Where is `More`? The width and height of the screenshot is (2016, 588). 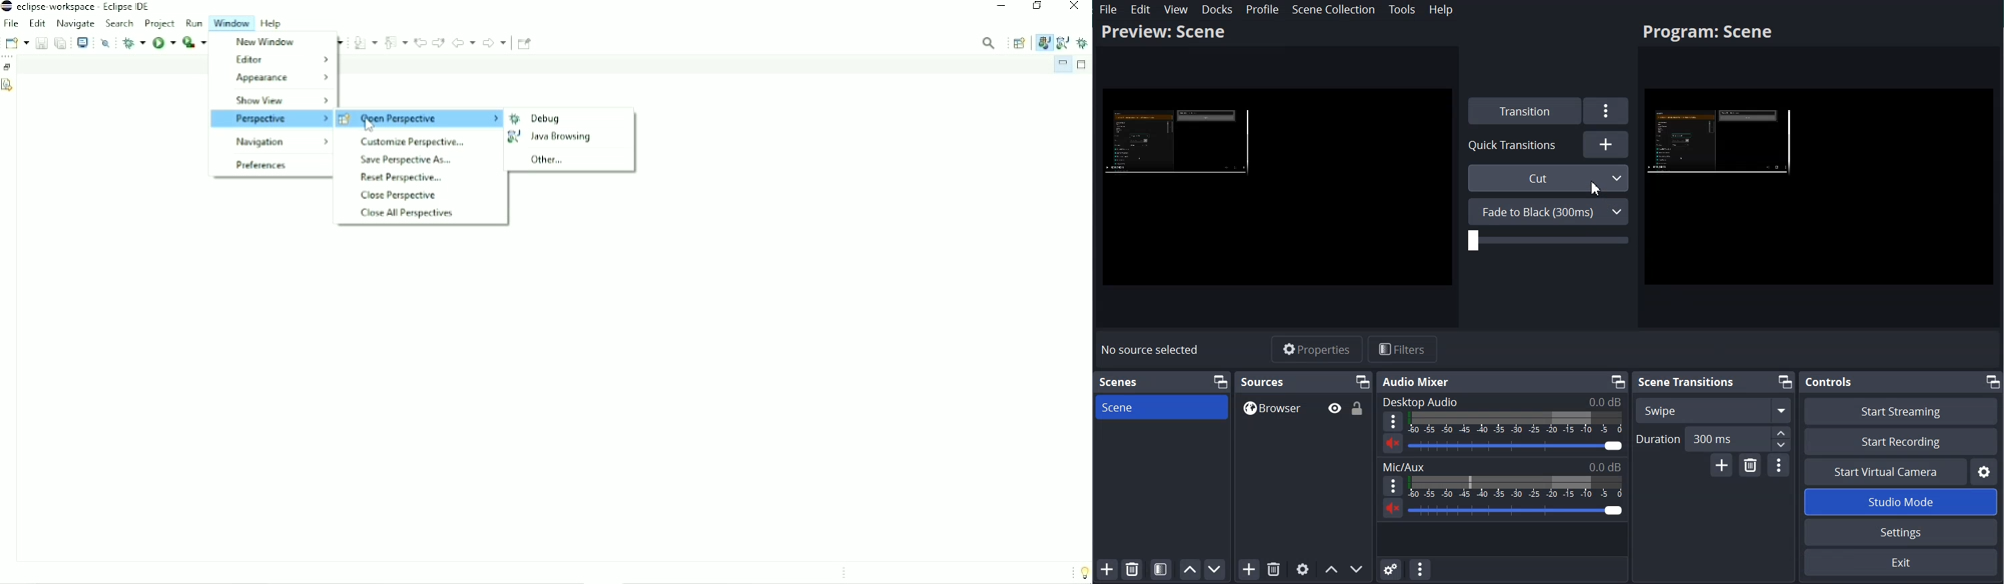
More is located at coordinates (1393, 422).